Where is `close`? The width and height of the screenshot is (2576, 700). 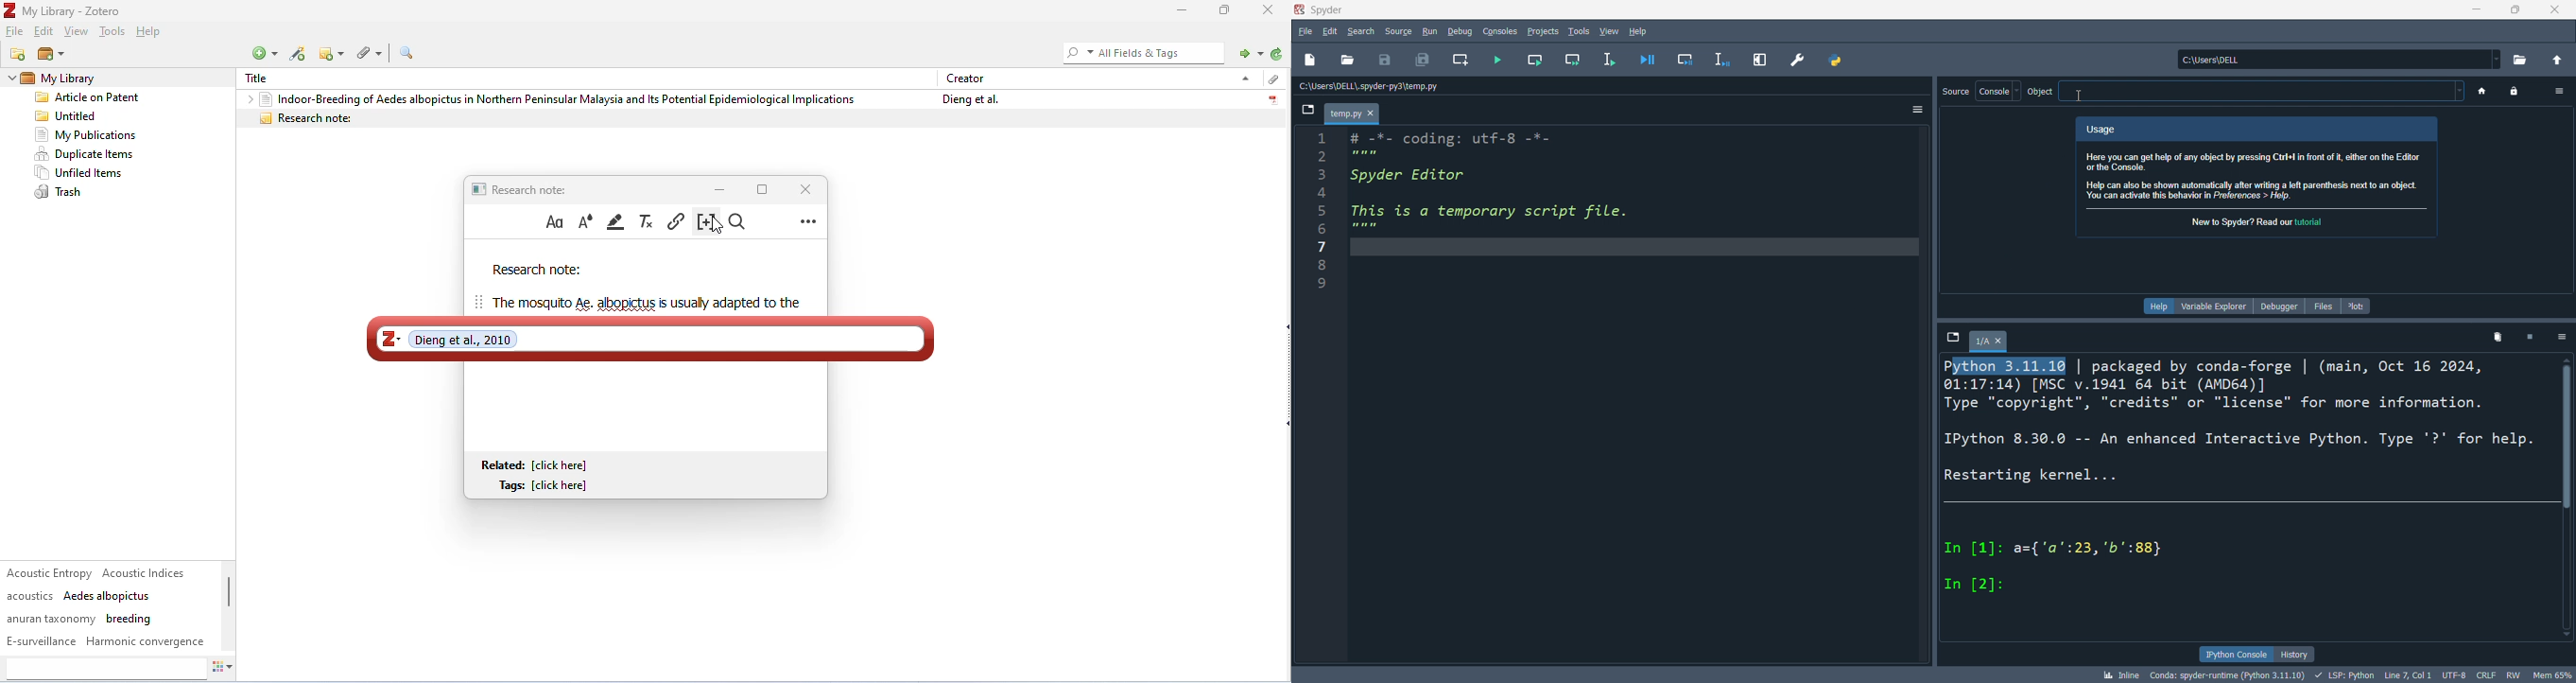
close is located at coordinates (2555, 9).